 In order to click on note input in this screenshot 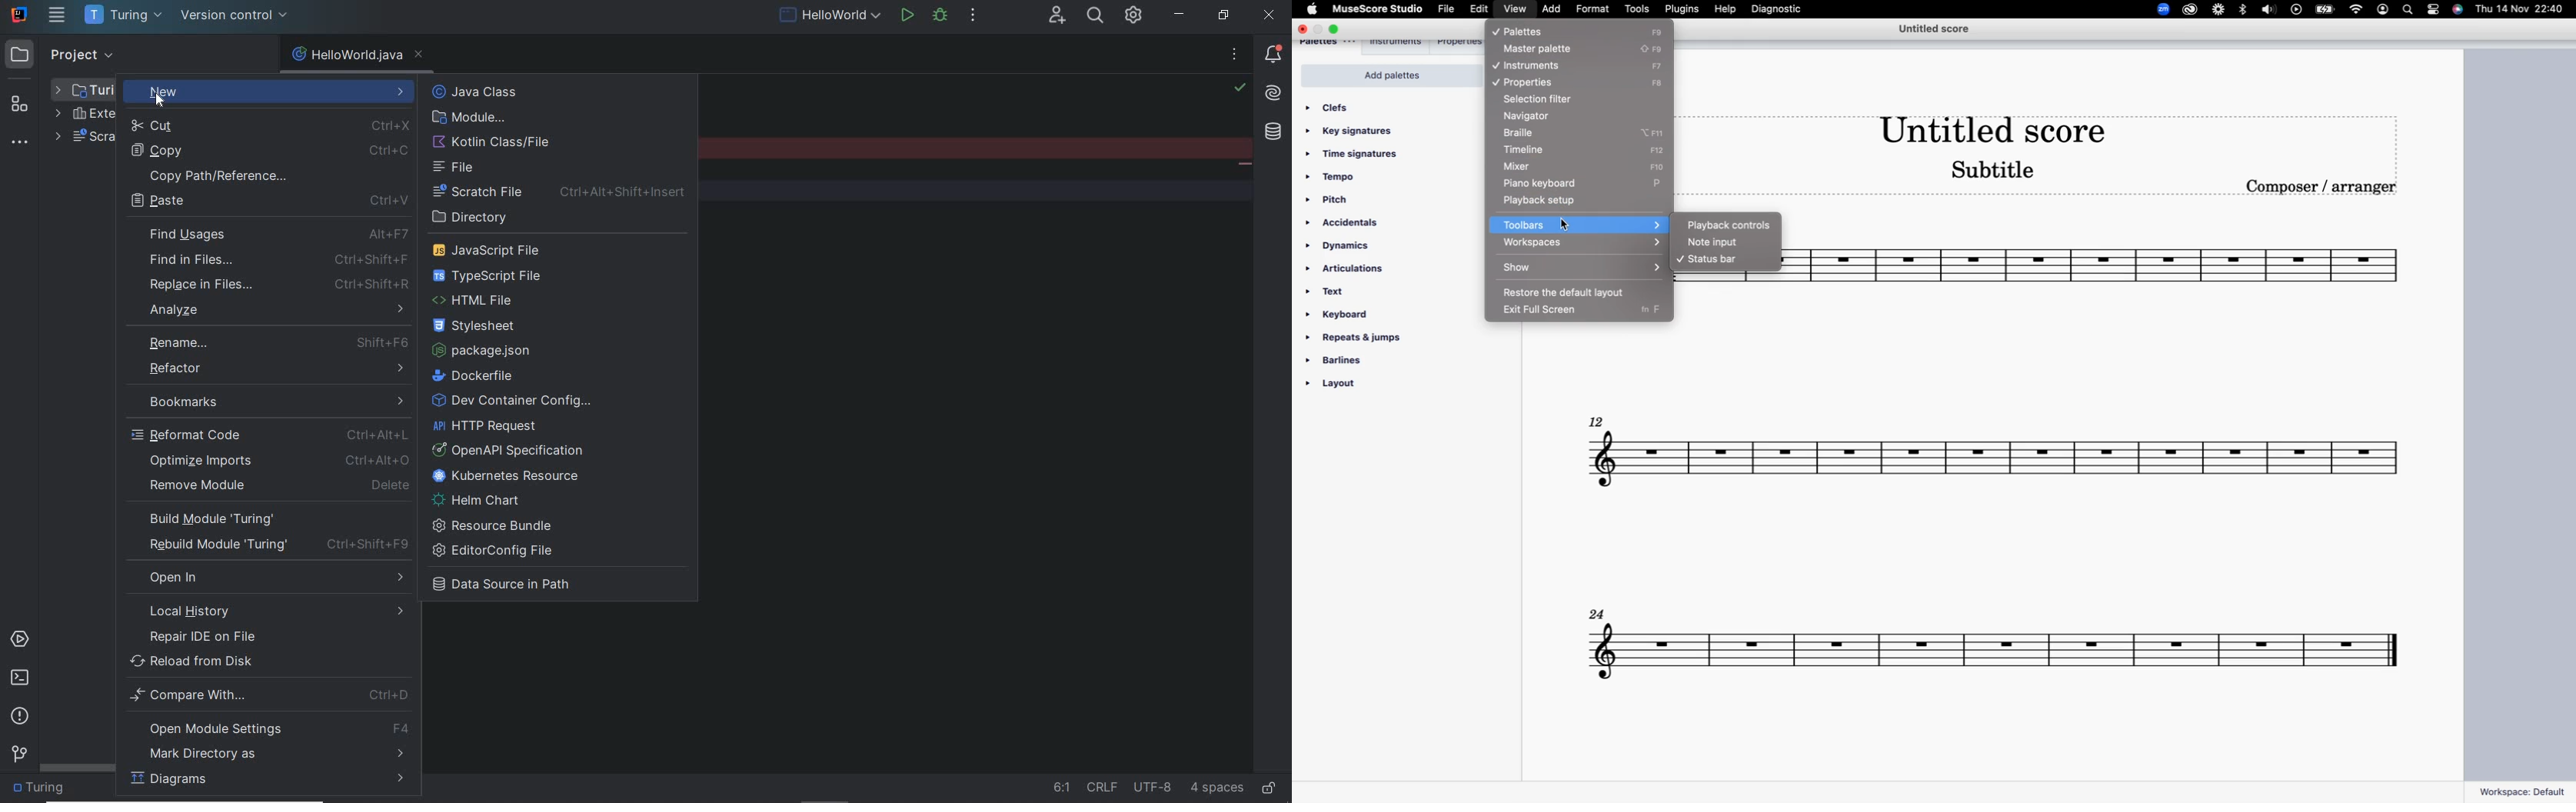, I will do `click(1731, 244)`.